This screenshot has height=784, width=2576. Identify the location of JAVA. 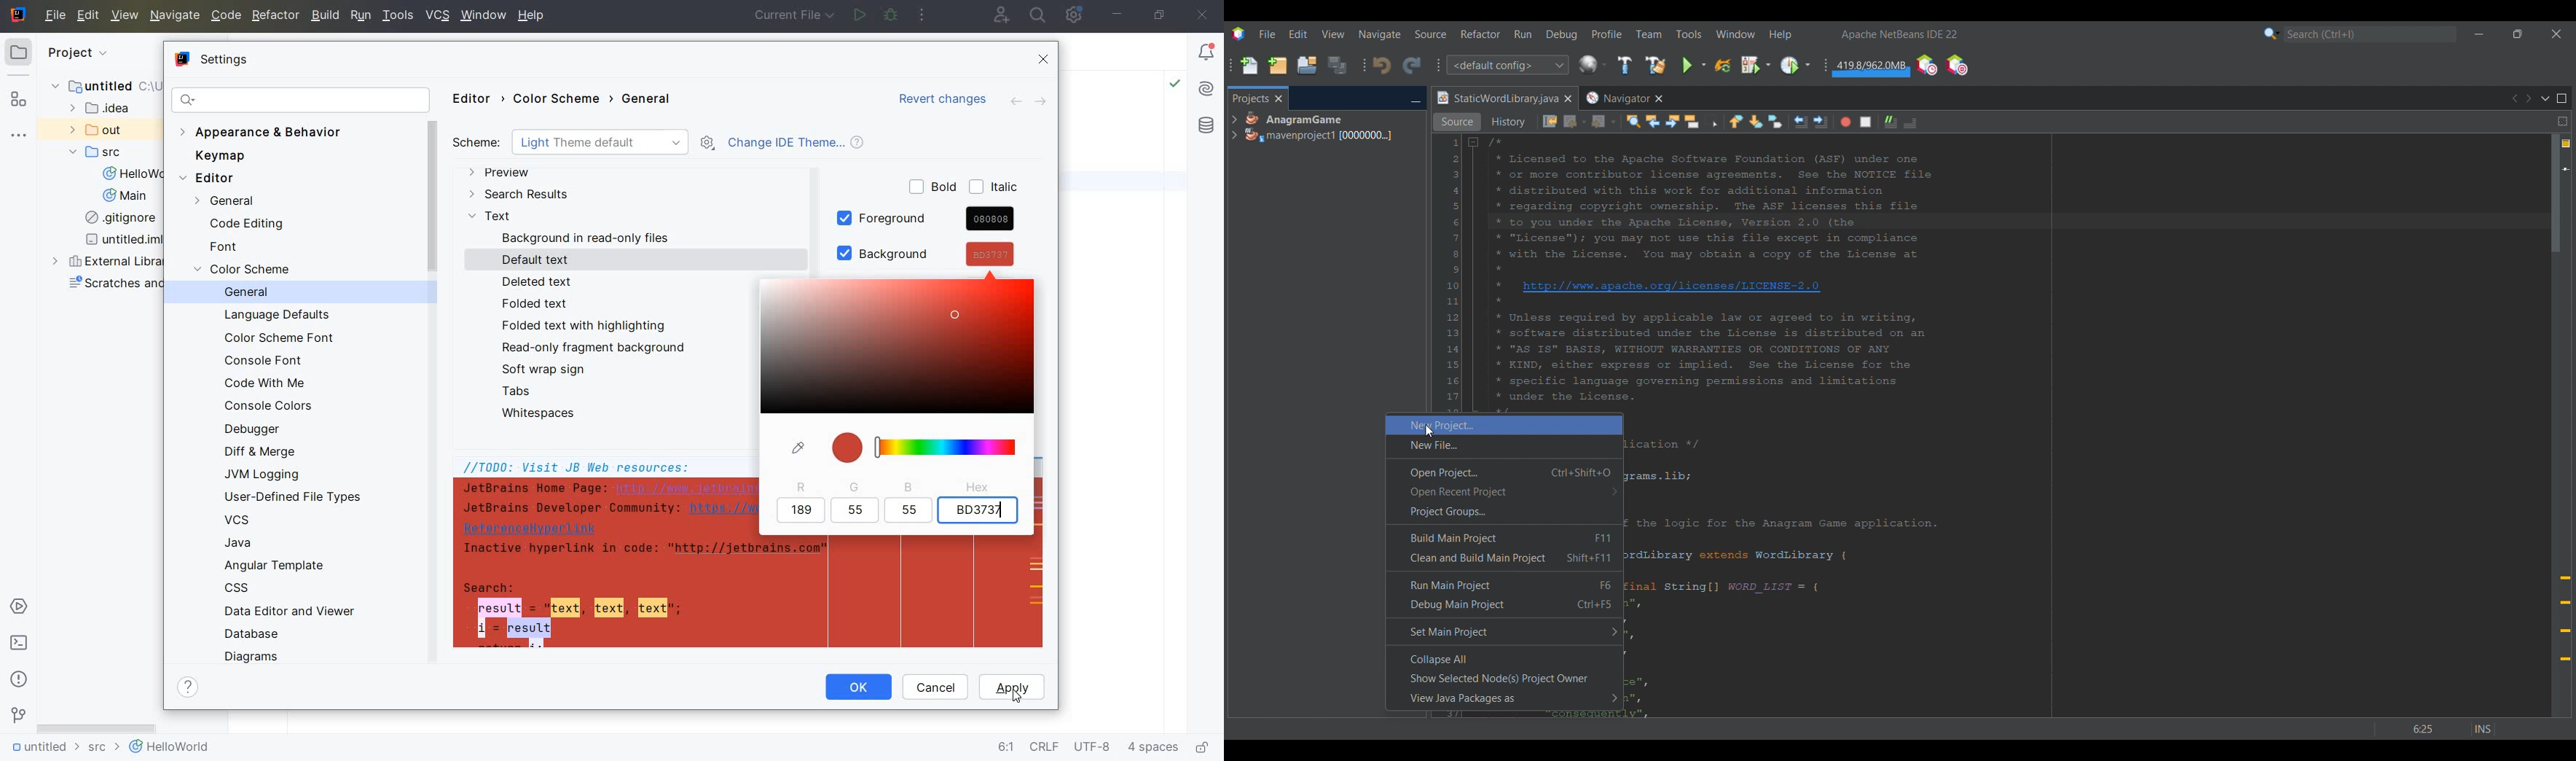
(253, 543).